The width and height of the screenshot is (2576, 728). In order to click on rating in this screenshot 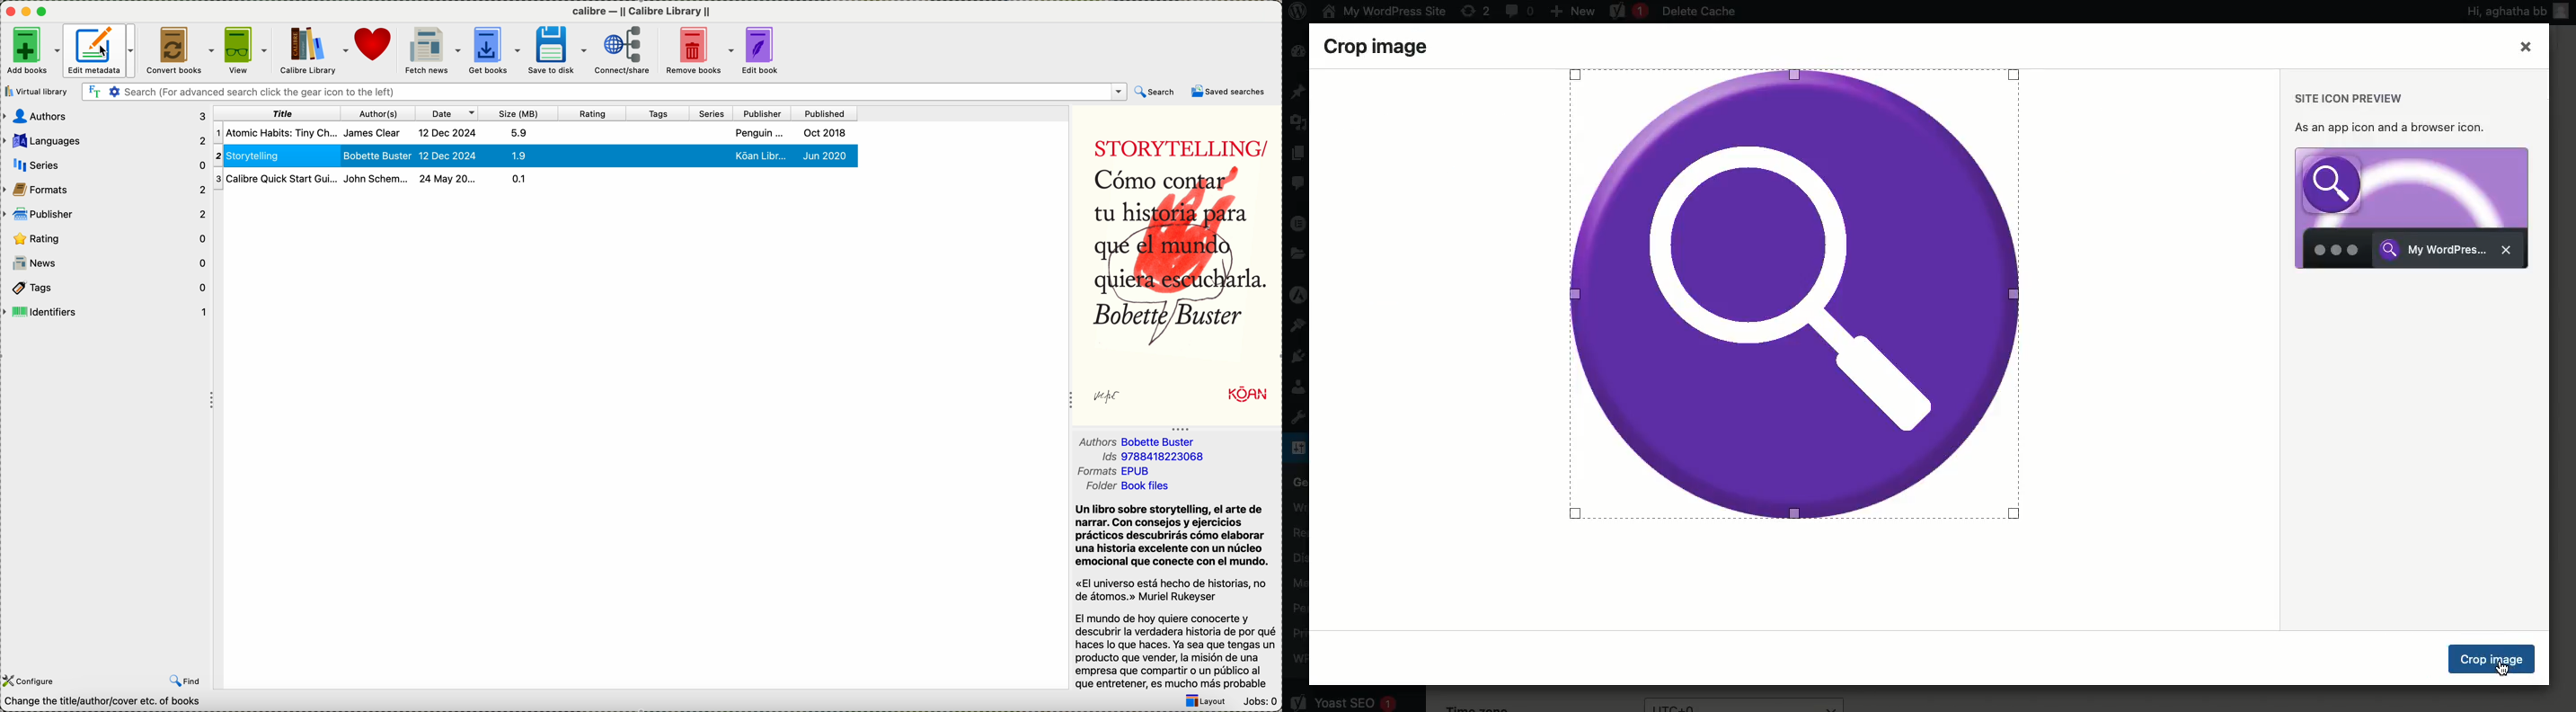, I will do `click(594, 114)`.